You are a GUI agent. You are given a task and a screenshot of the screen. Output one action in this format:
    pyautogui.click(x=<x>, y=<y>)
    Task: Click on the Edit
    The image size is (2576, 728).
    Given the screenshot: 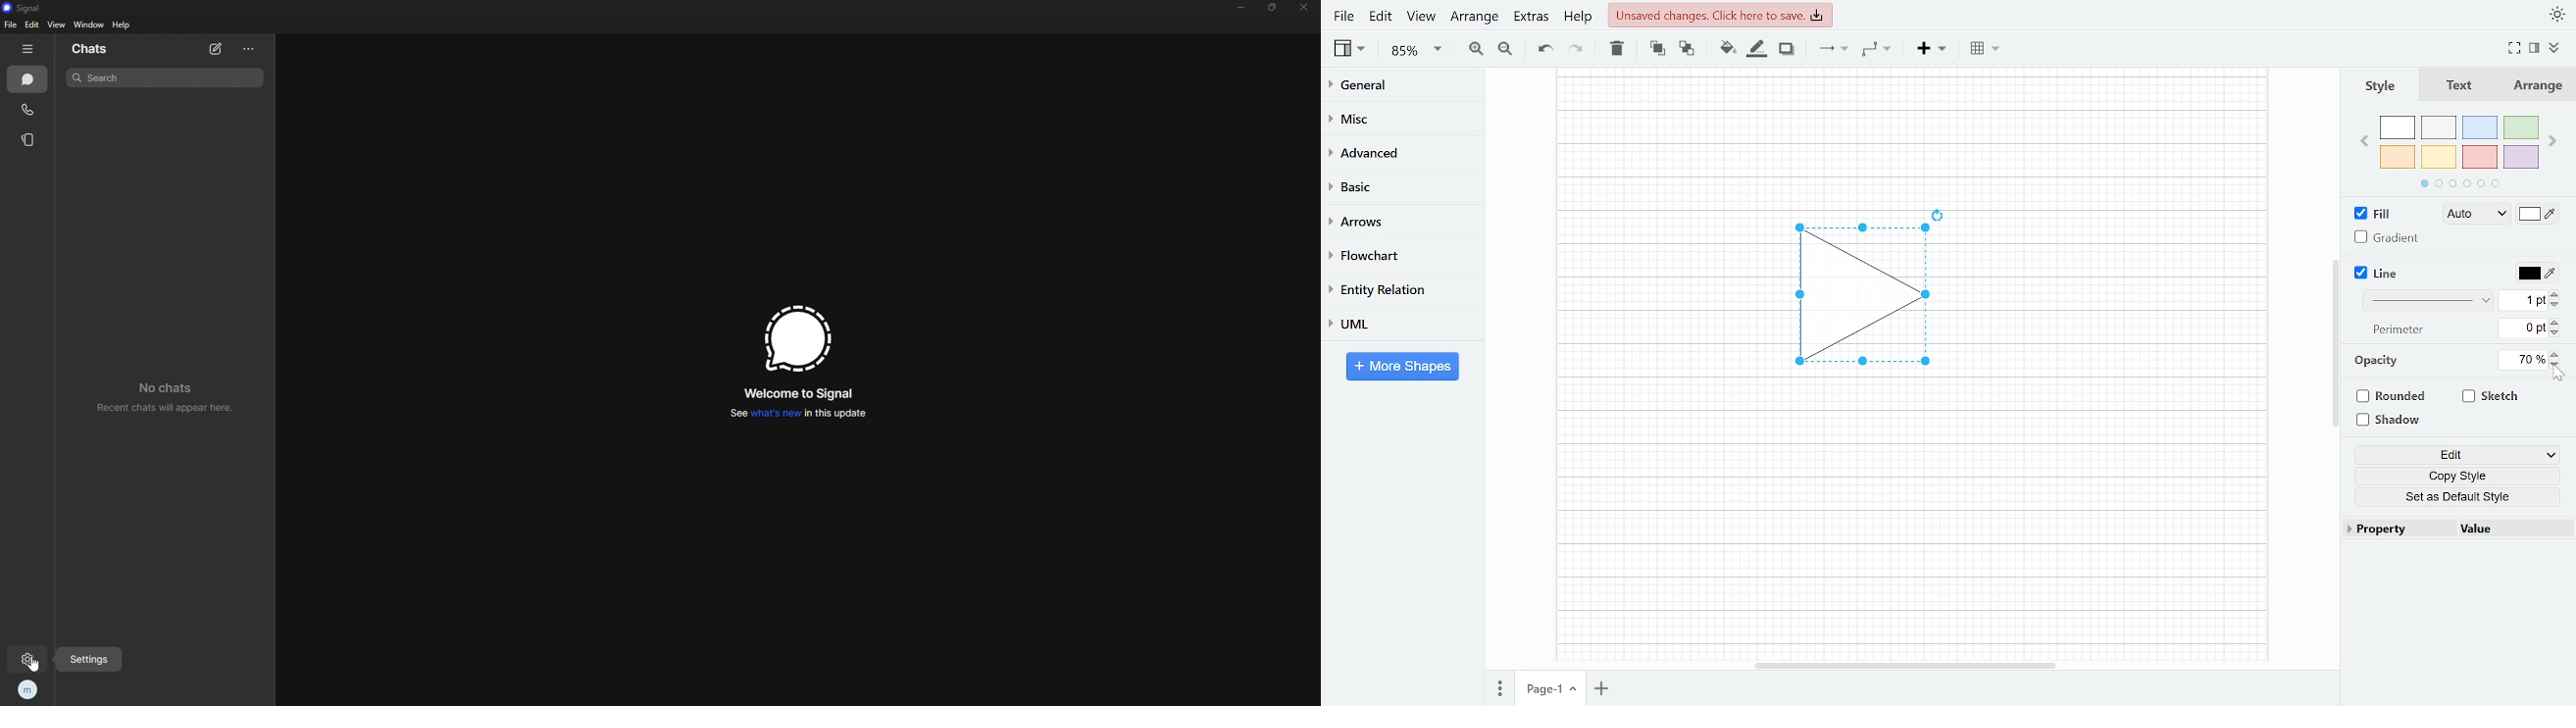 What is the action you would take?
    pyautogui.click(x=1382, y=16)
    